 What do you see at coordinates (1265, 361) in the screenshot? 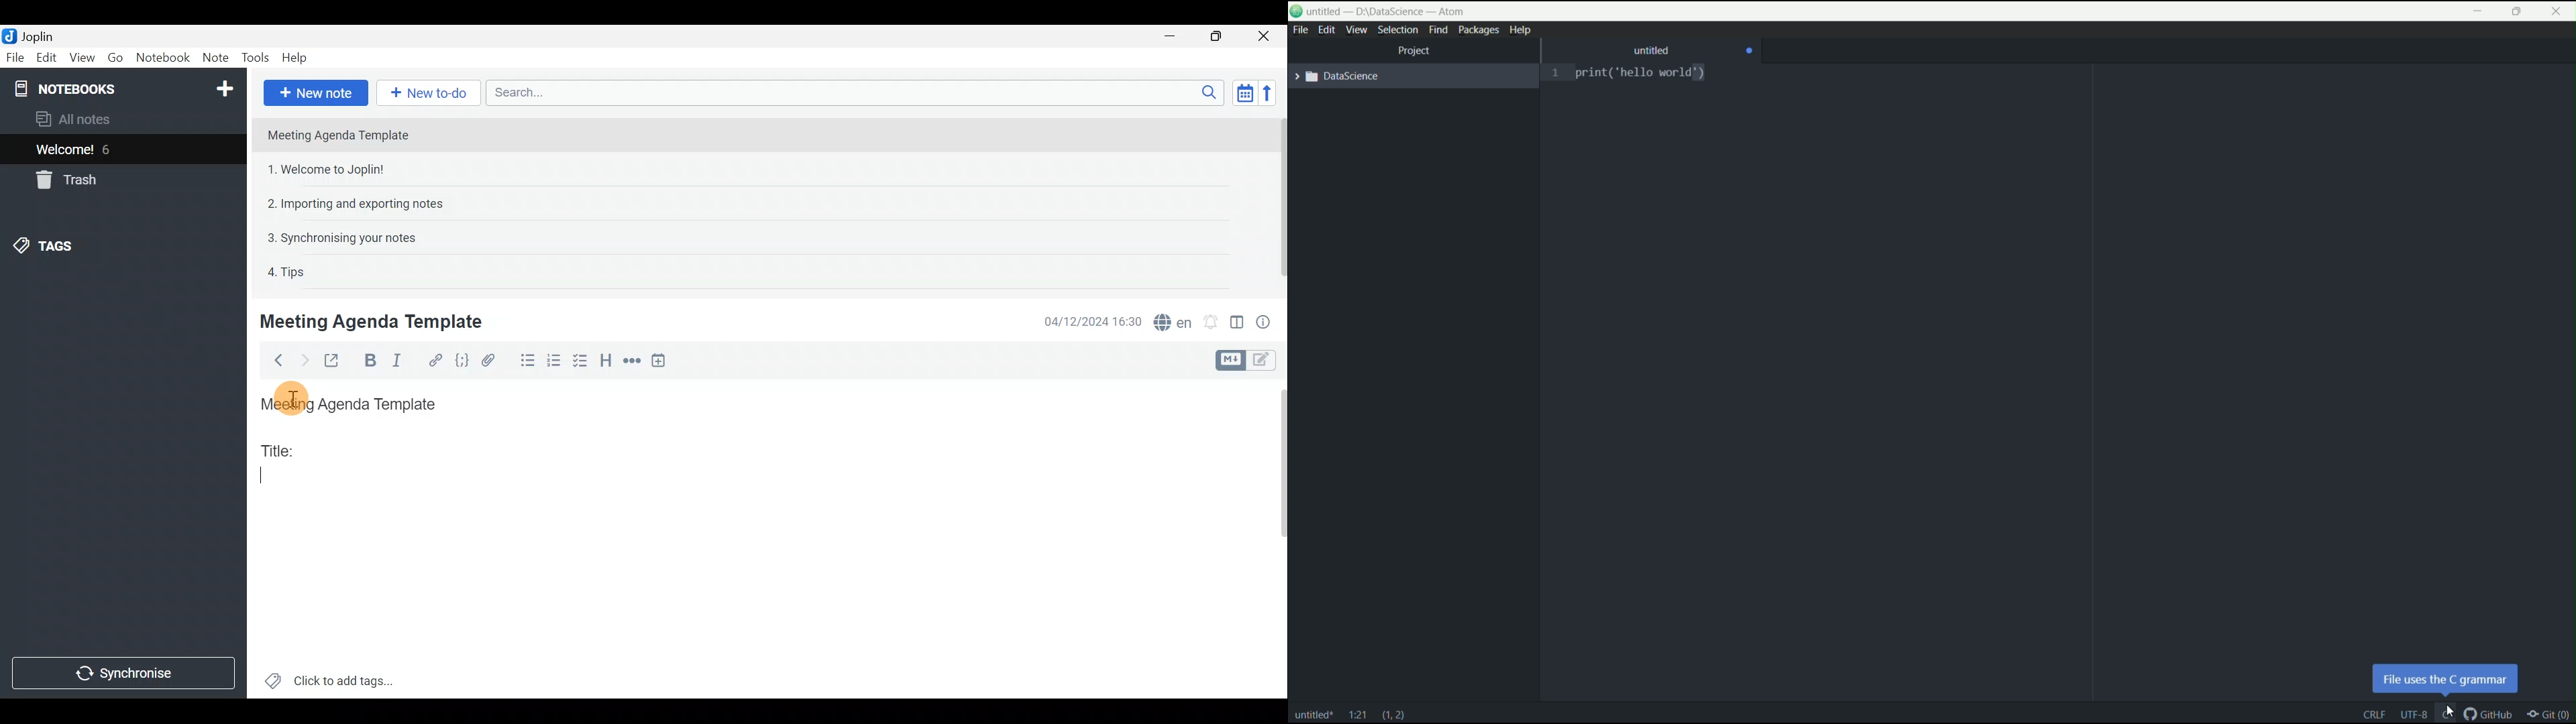
I see `Toggle editors` at bounding box center [1265, 361].